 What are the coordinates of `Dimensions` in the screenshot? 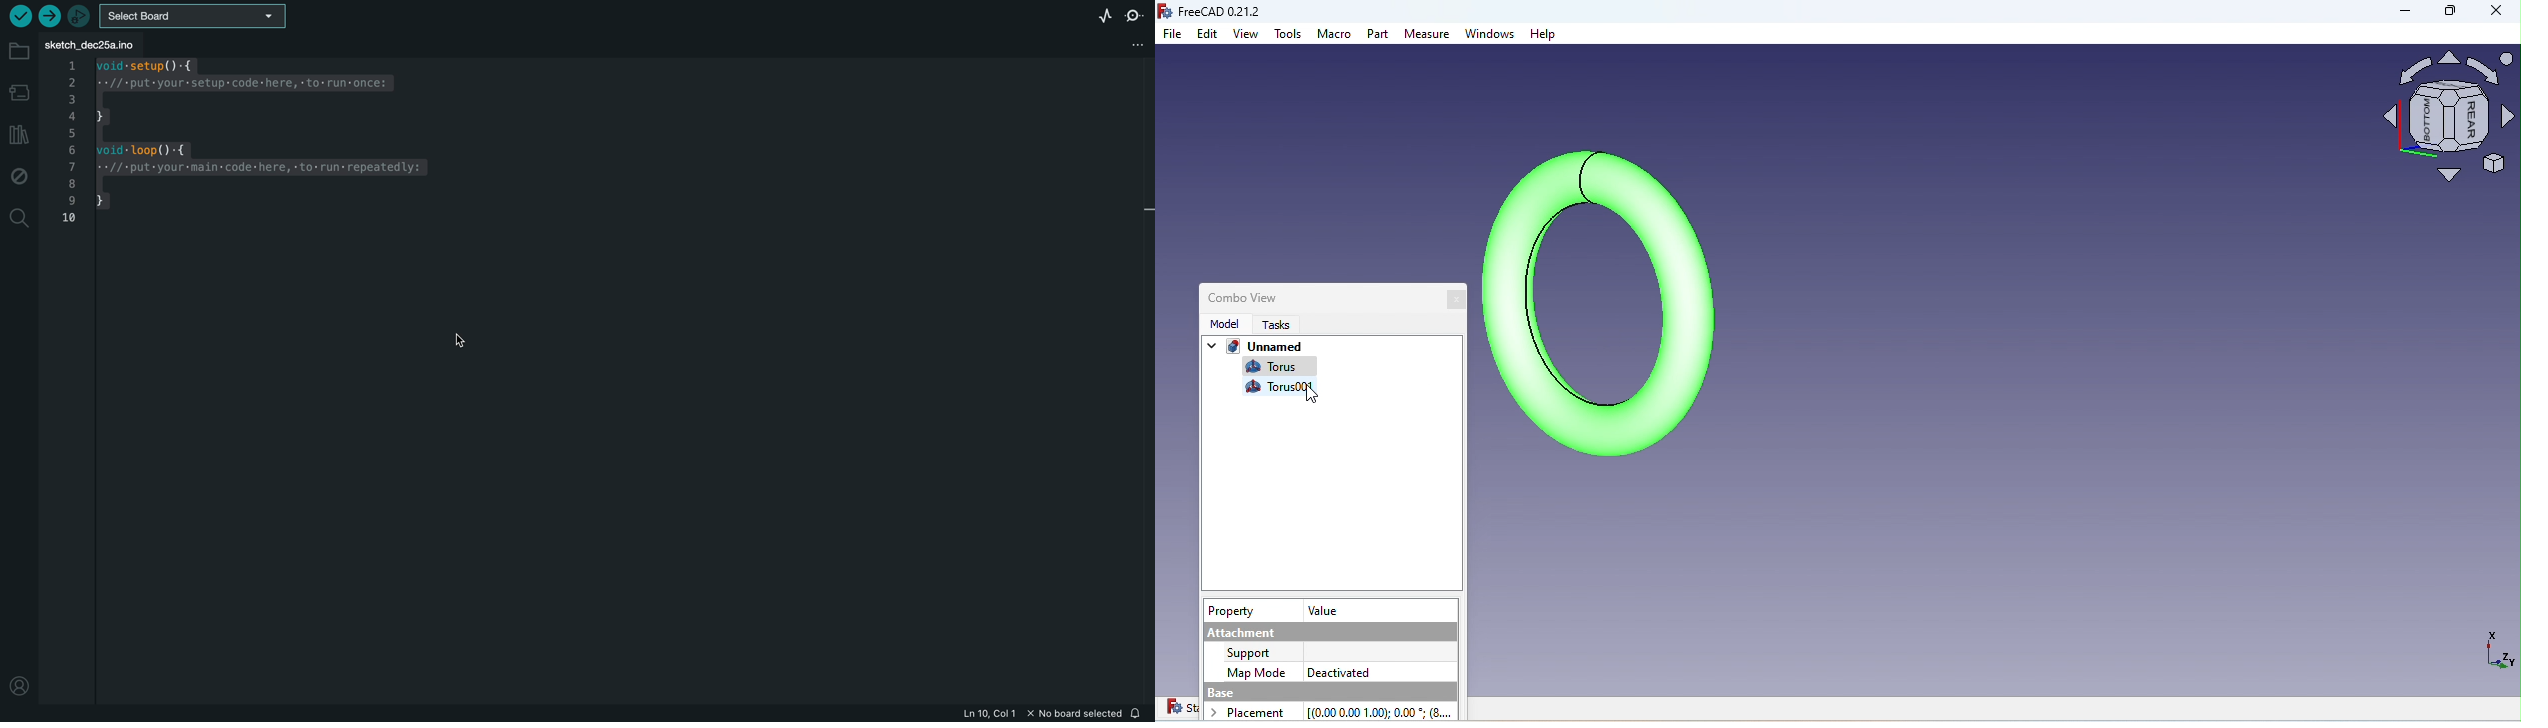 It's located at (2496, 656).